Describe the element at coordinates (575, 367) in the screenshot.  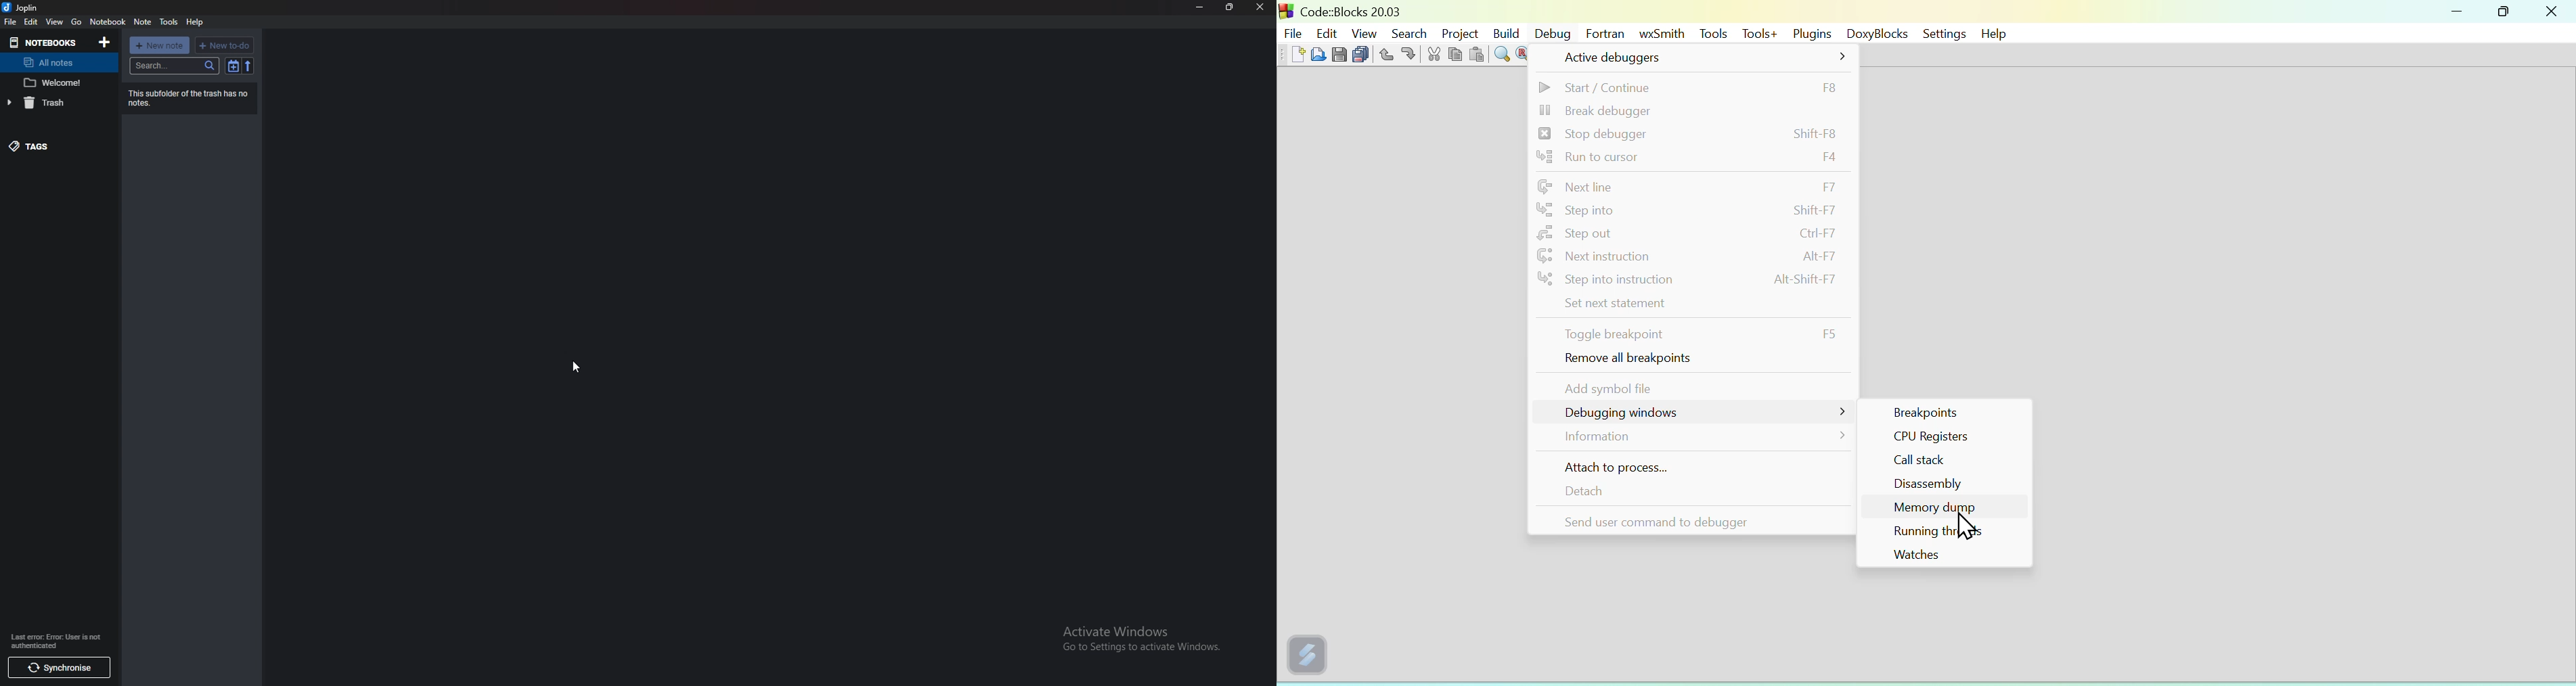
I see `Cursor` at that location.